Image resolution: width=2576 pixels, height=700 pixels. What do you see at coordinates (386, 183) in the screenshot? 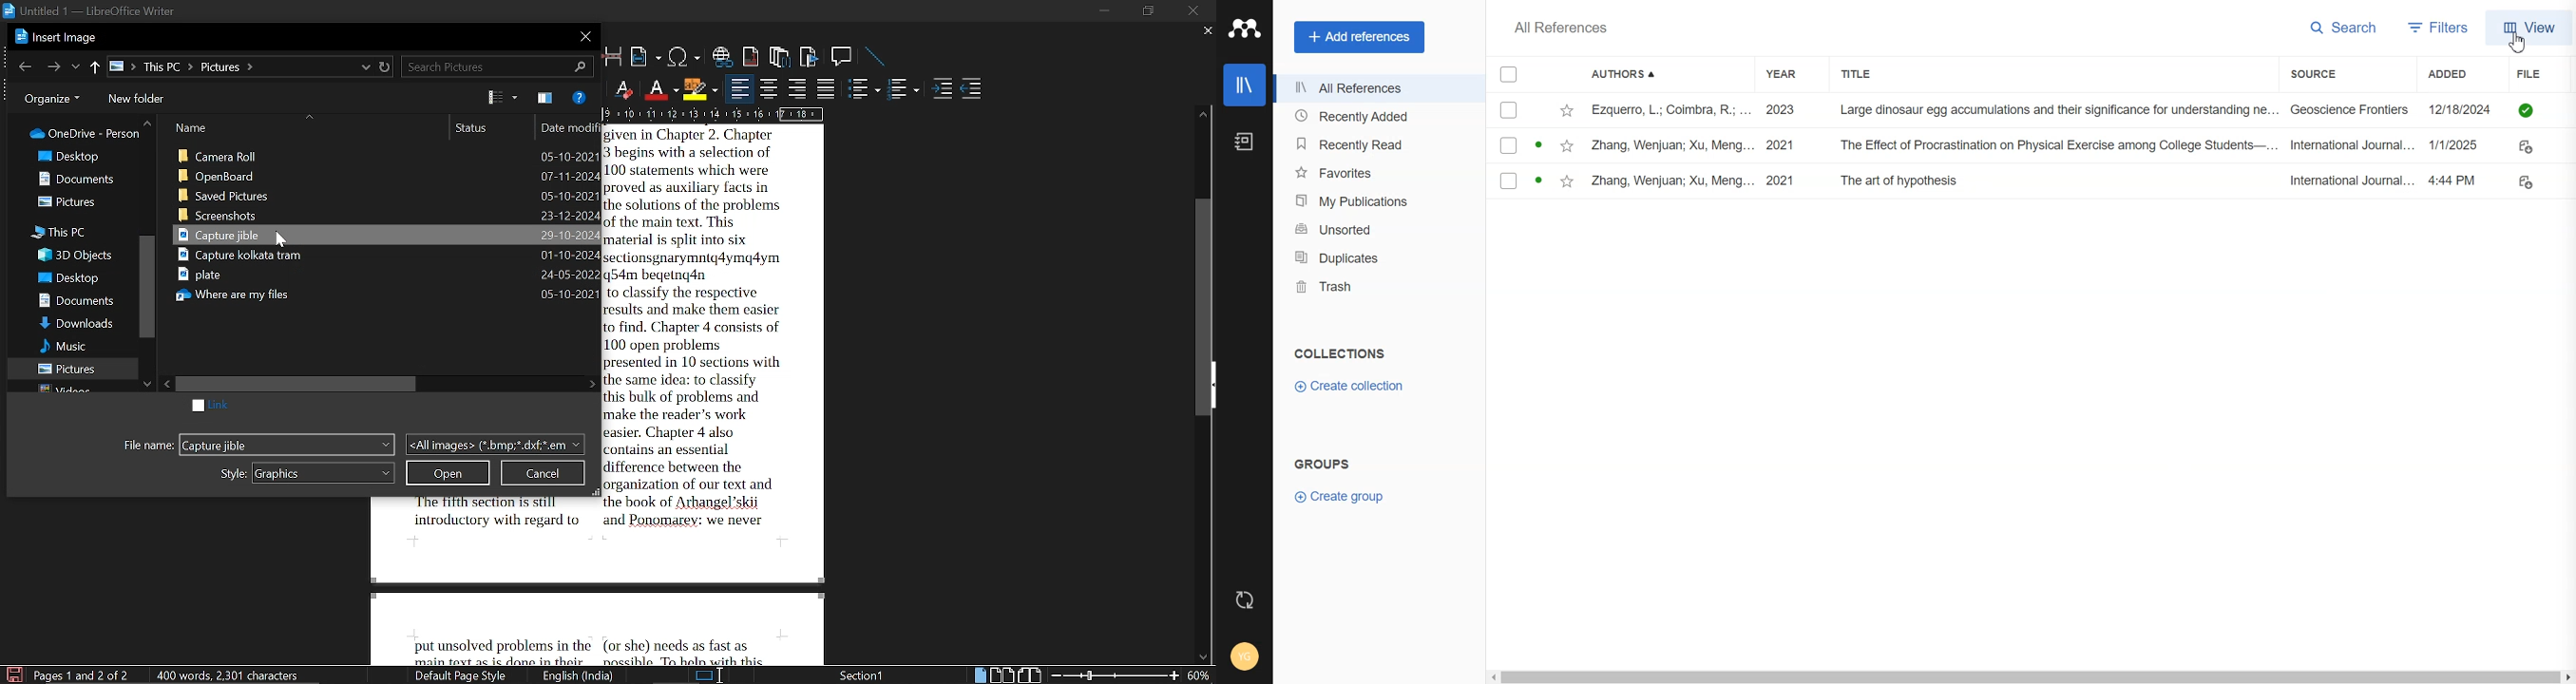
I see `Camera roll open board saved pictures screenshots` at bounding box center [386, 183].